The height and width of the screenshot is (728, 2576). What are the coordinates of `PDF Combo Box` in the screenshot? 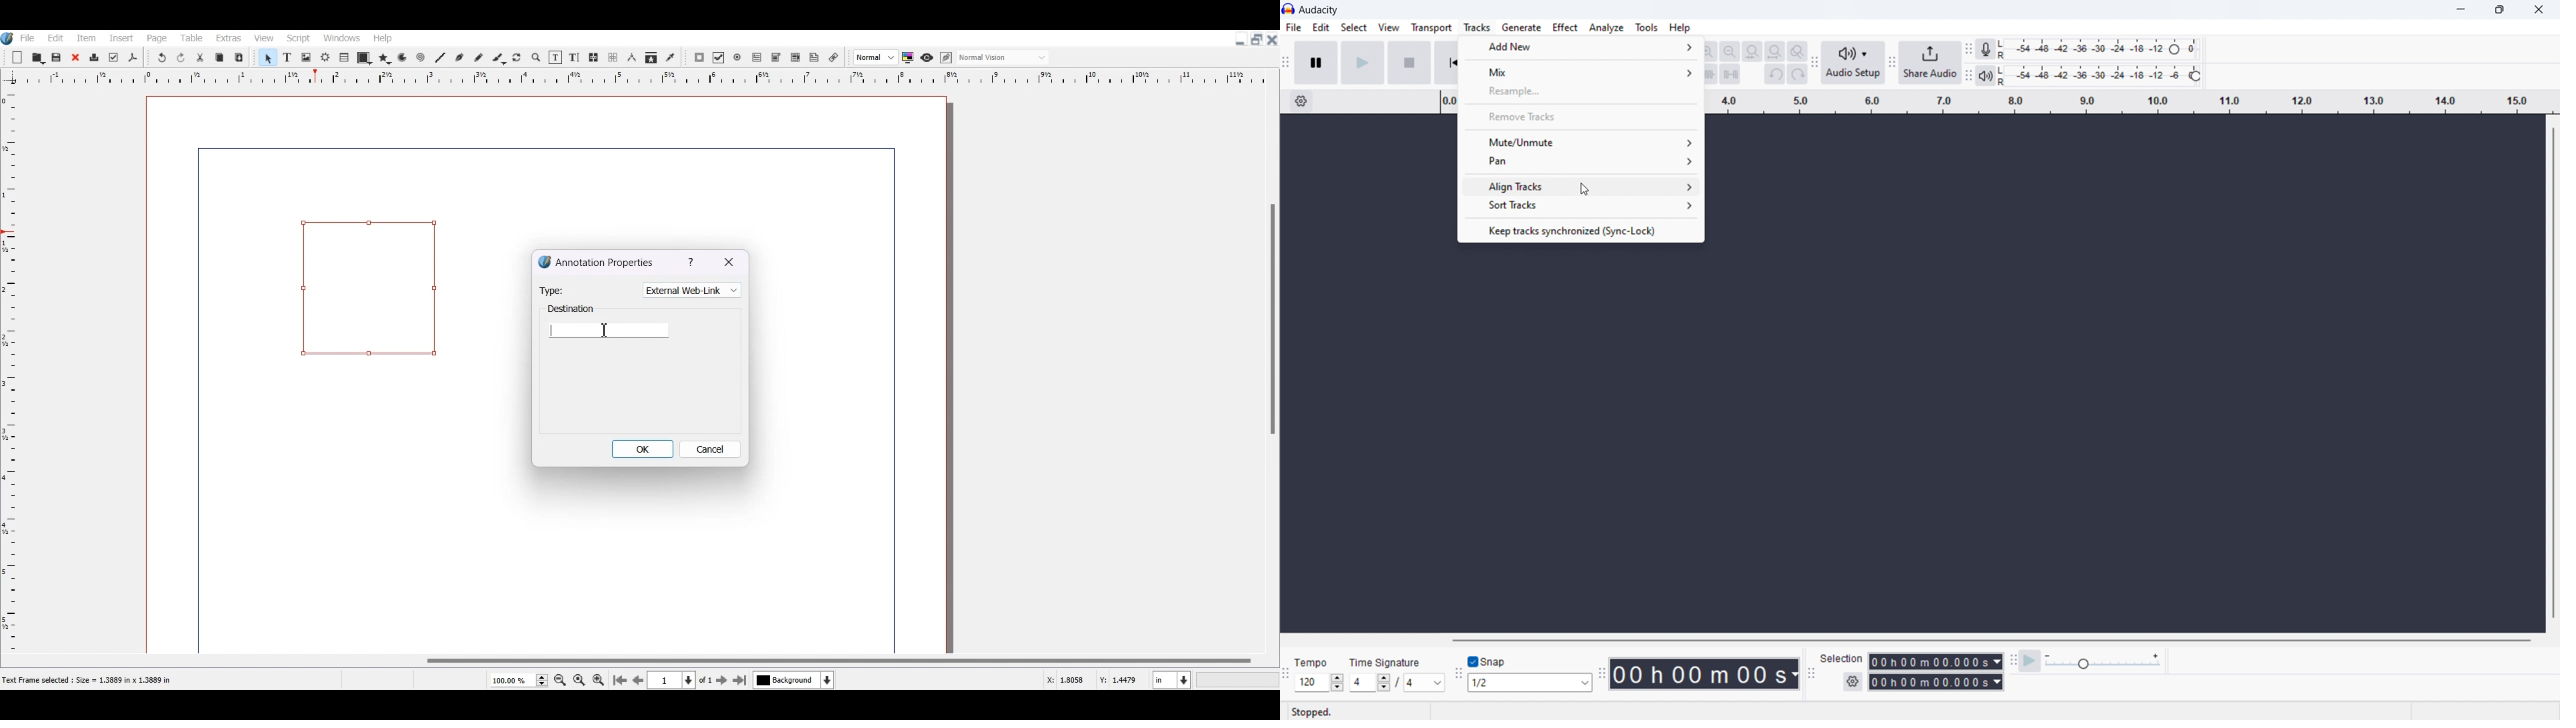 It's located at (776, 58).